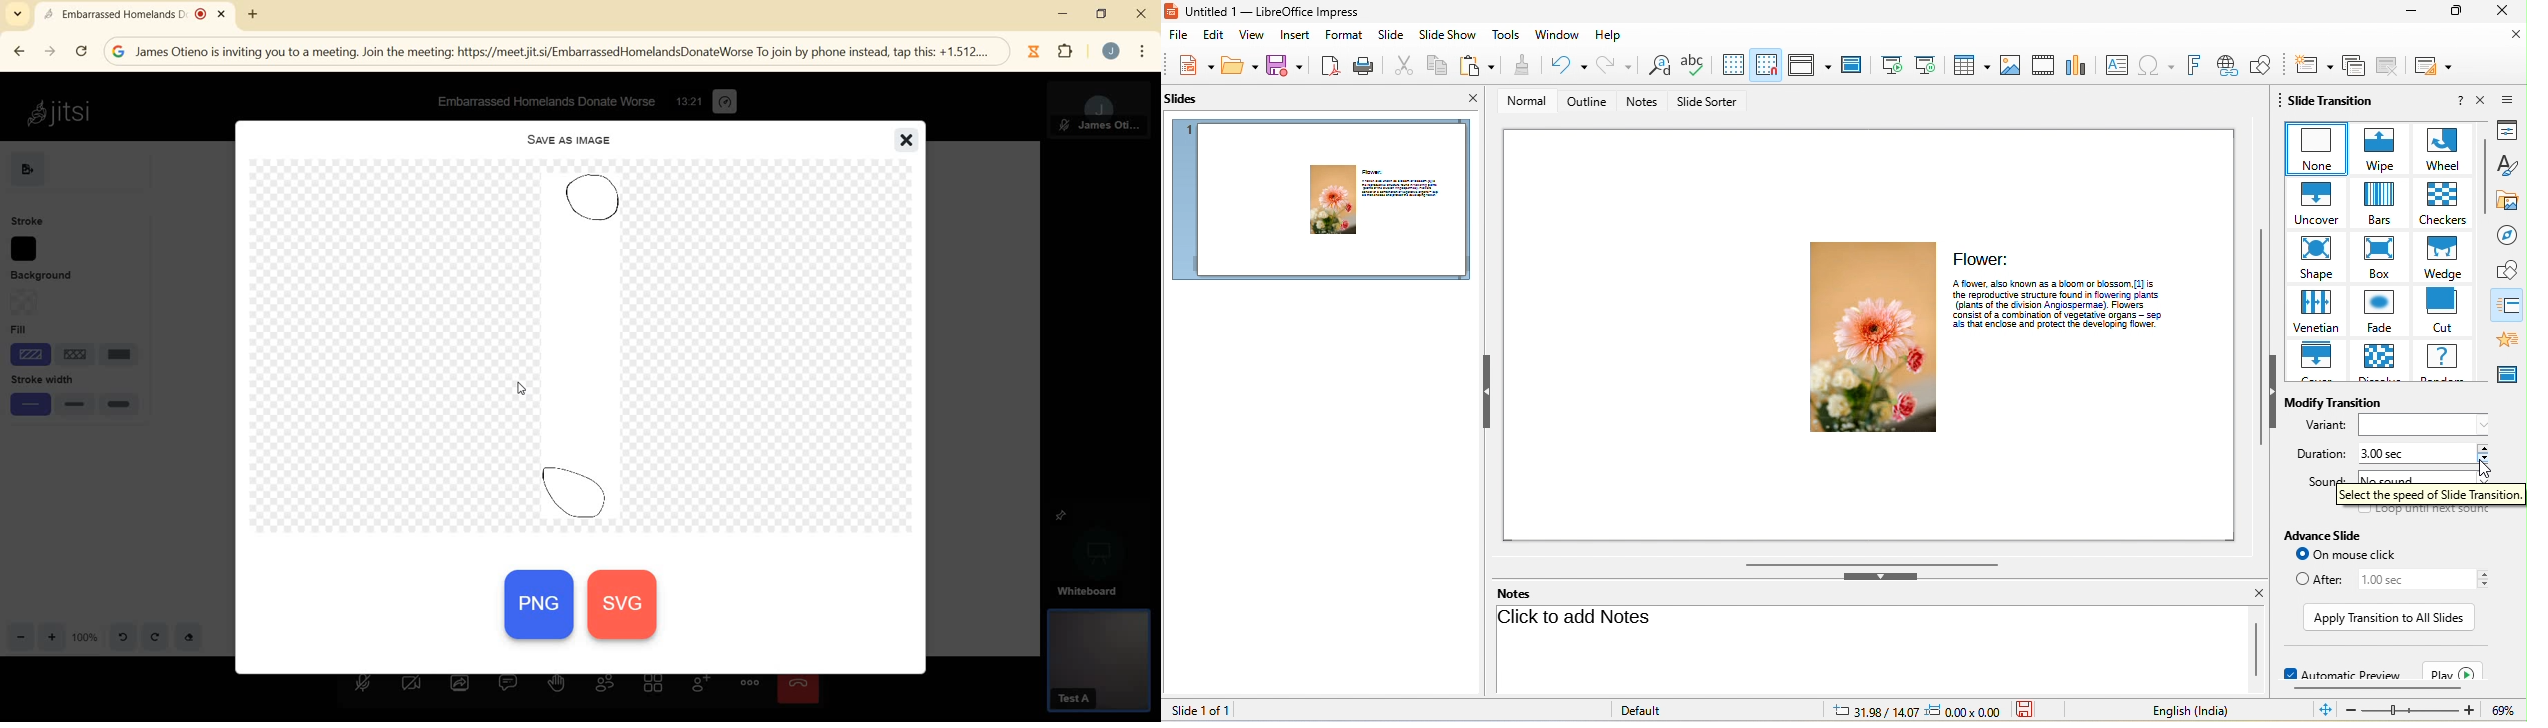 The image size is (2548, 728). Describe the element at coordinates (1710, 102) in the screenshot. I see `slide sorter` at that location.